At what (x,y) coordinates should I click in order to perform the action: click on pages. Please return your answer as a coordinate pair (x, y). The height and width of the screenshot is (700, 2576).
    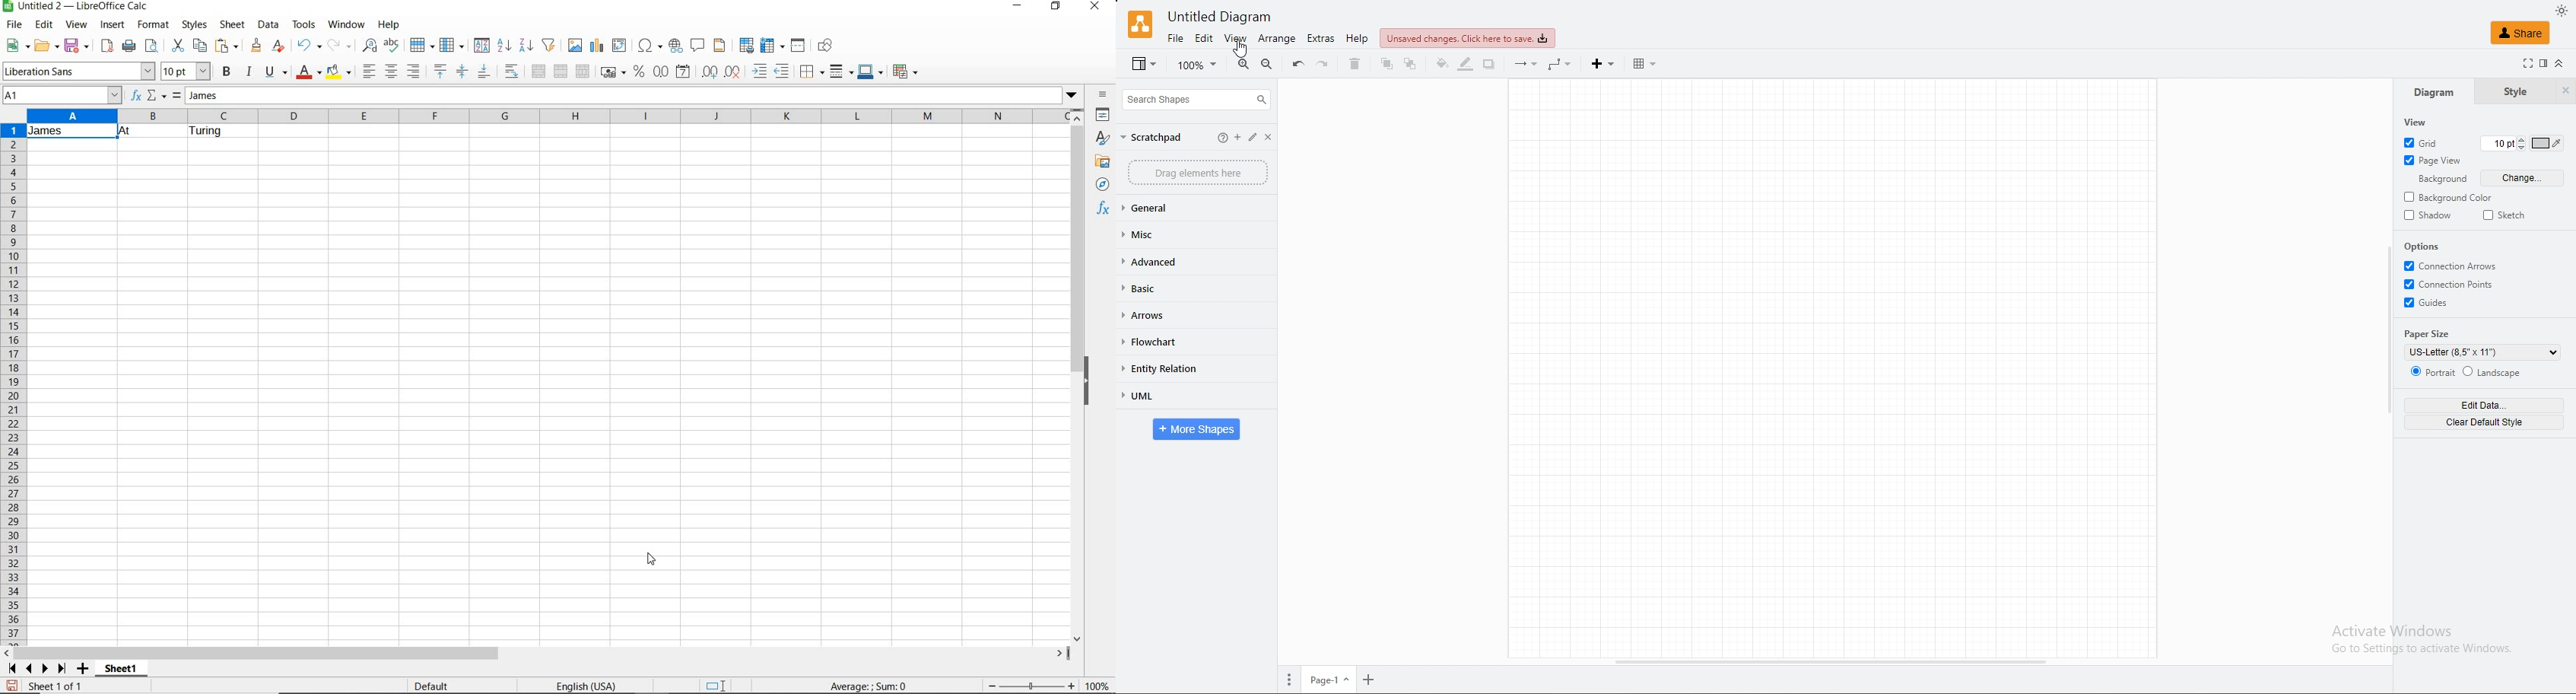
    Looking at the image, I should click on (1290, 680).